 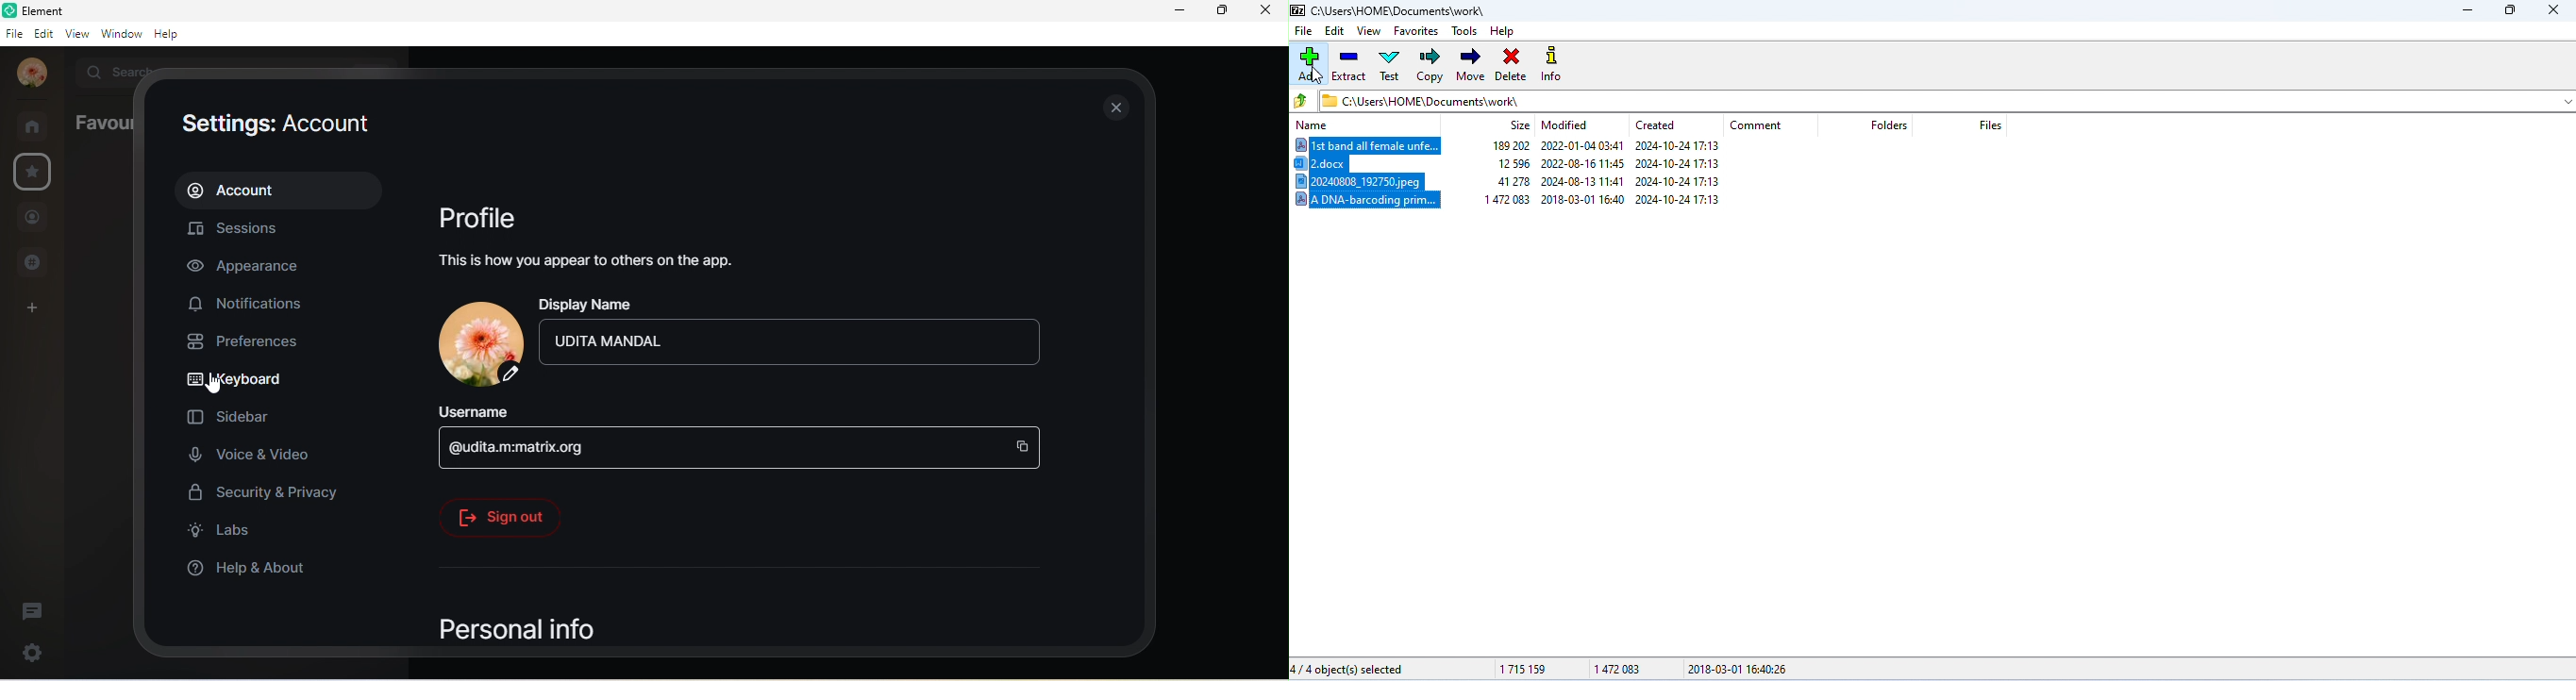 What do you see at coordinates (578, 263) in the screenshot?
I see `this is how you appear to others on the app` at bounding box center [578, 263].